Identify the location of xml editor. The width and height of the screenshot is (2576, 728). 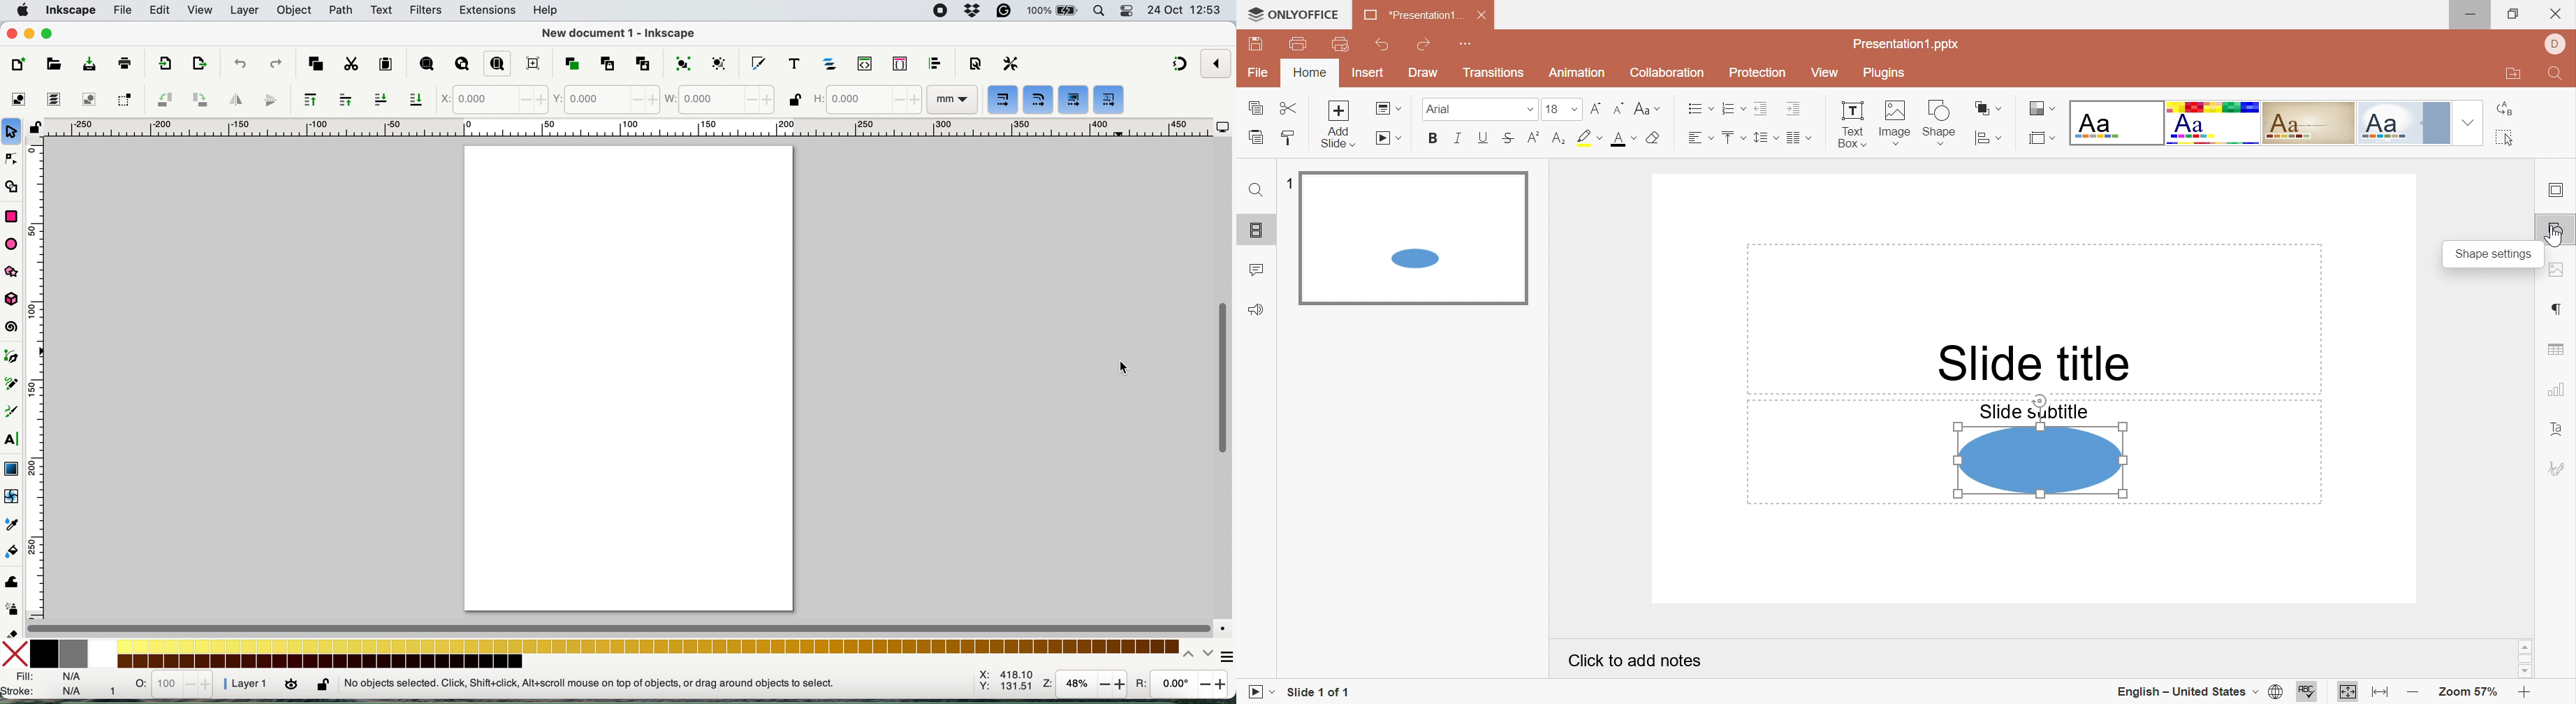
(869, 64).